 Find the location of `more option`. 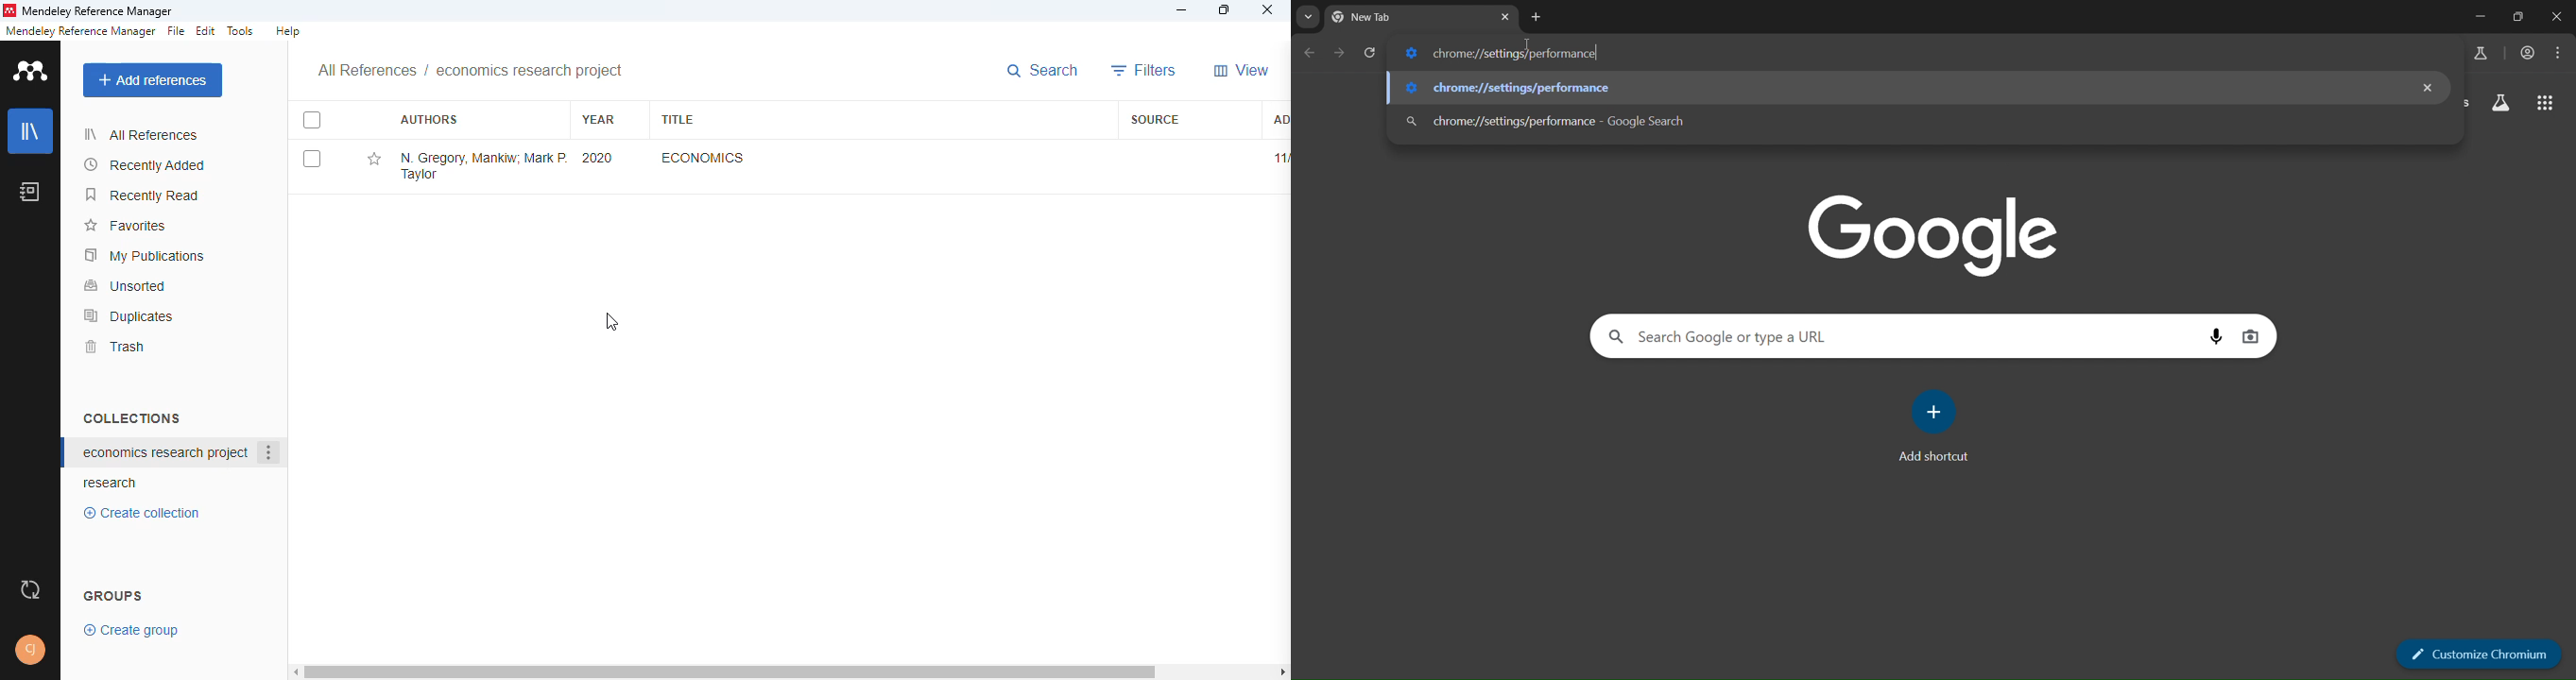

more option is located at coordinates (270, 453).